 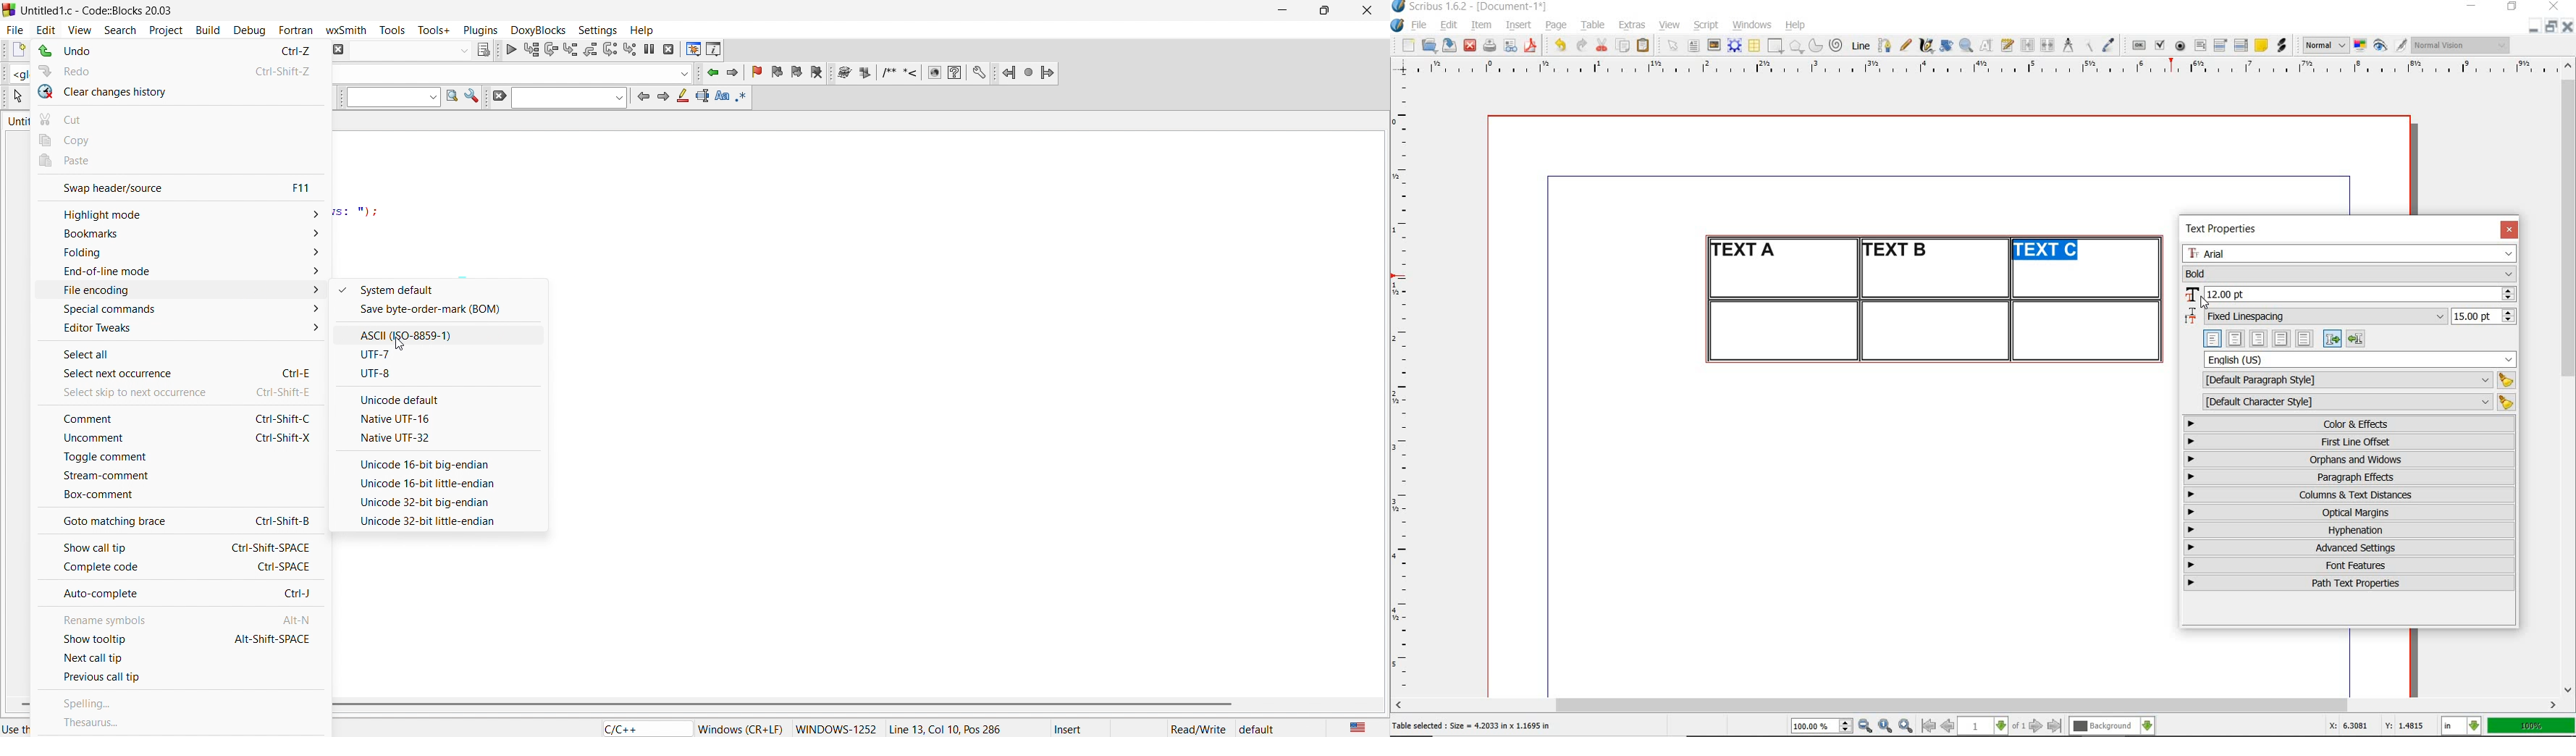 What do you see at coordinates (702, 97) in the screenshot?
I see `selected text` at bounding box center [702, 97].